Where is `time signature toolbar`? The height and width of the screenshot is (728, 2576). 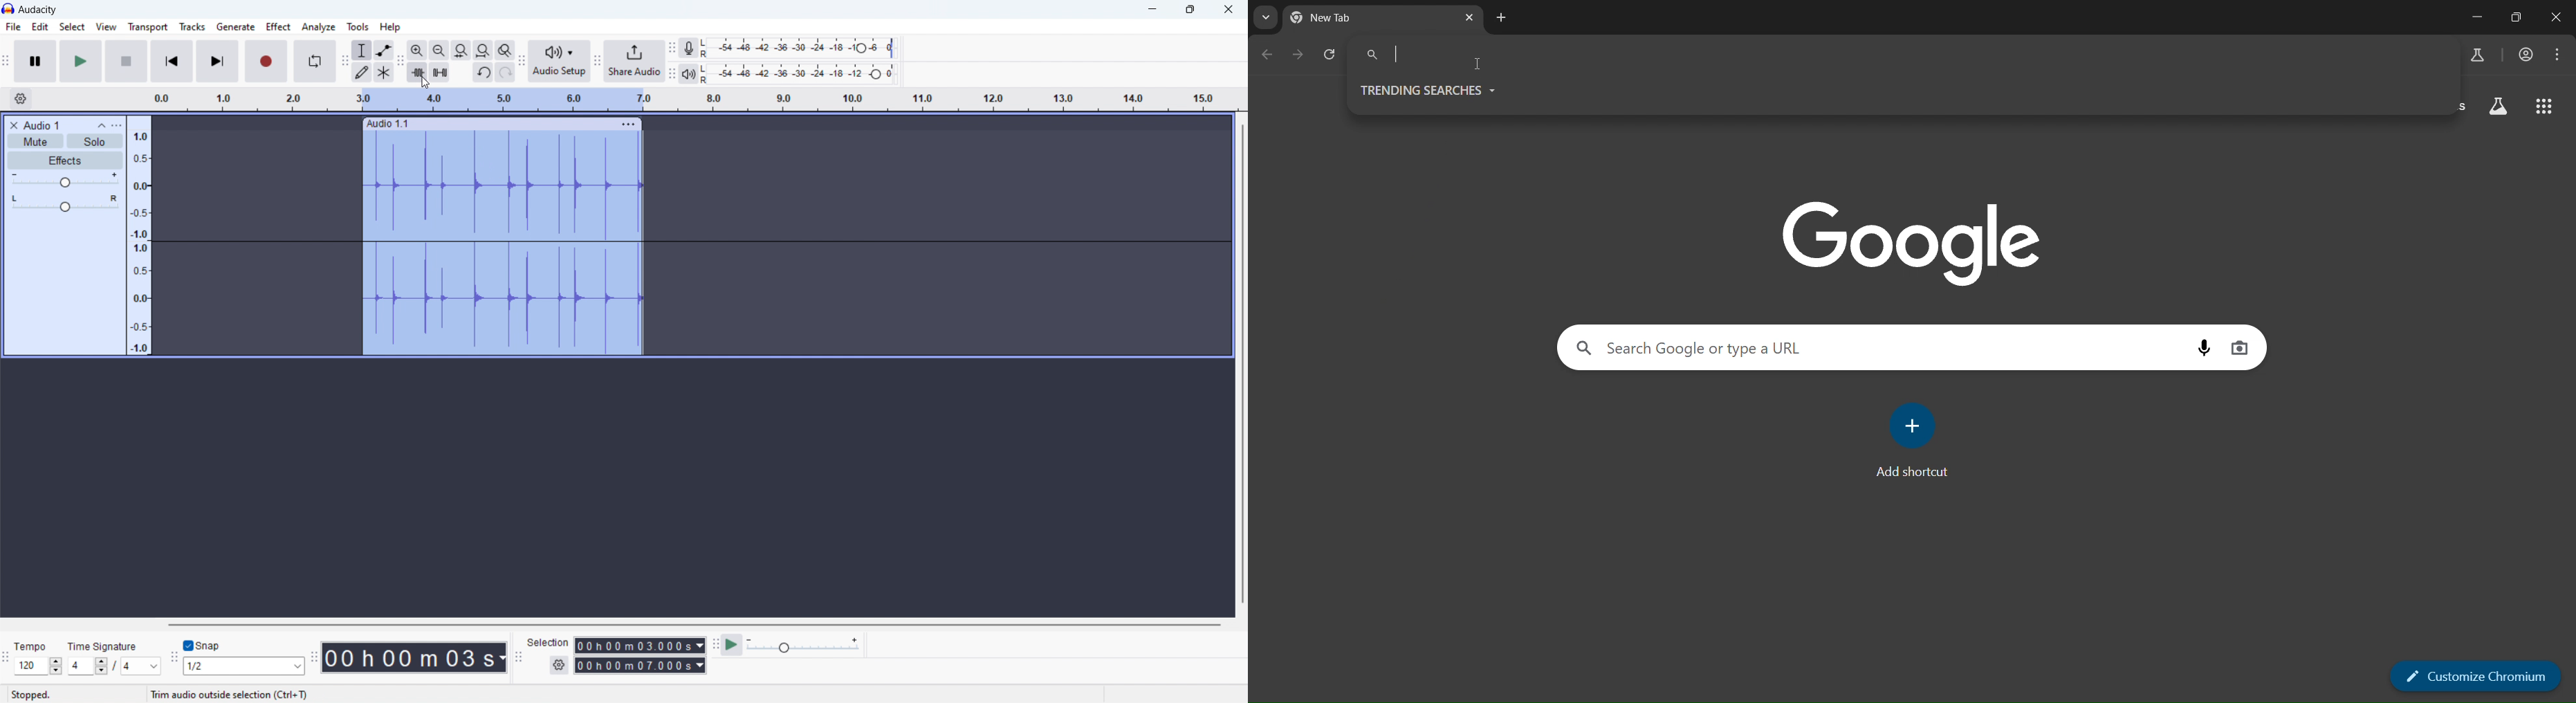
time signature toolbar is located at coordinates (6, 659).